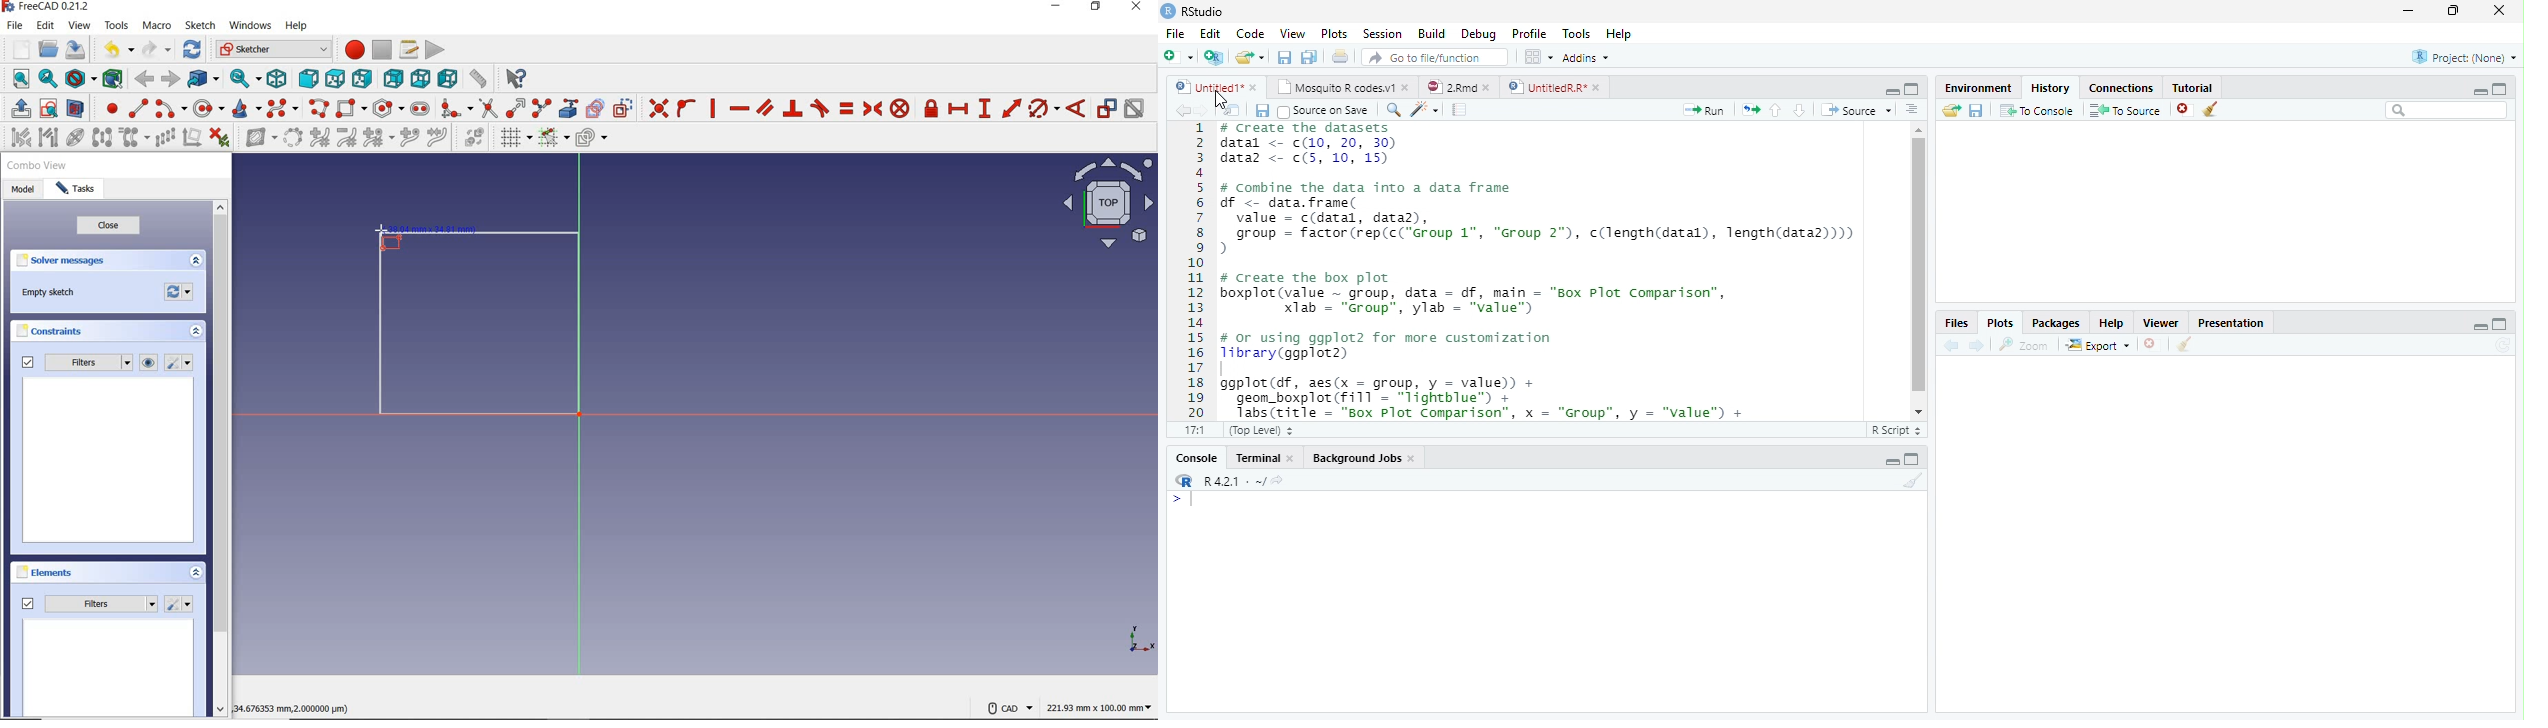 The width and height of the screenshot is (2548, 728). I want to click on join curves, so click(439, 139).